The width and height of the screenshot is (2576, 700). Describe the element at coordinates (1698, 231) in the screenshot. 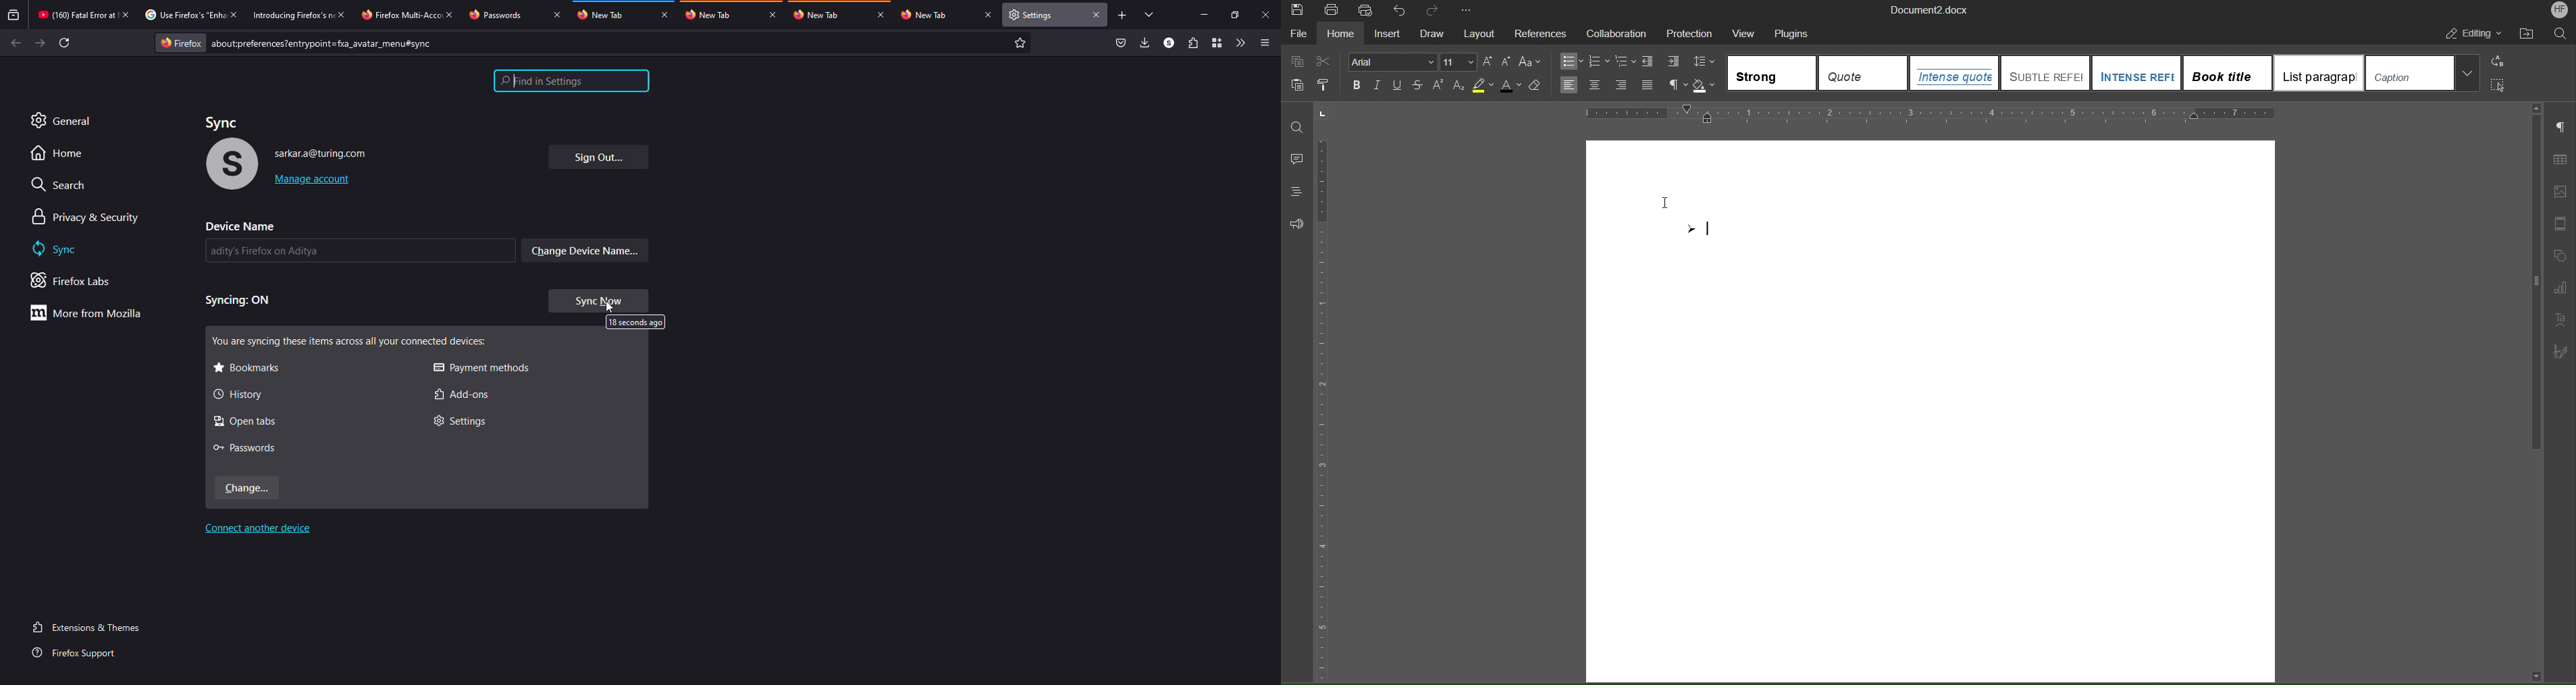

I see `Arrow Bullet` at that location.